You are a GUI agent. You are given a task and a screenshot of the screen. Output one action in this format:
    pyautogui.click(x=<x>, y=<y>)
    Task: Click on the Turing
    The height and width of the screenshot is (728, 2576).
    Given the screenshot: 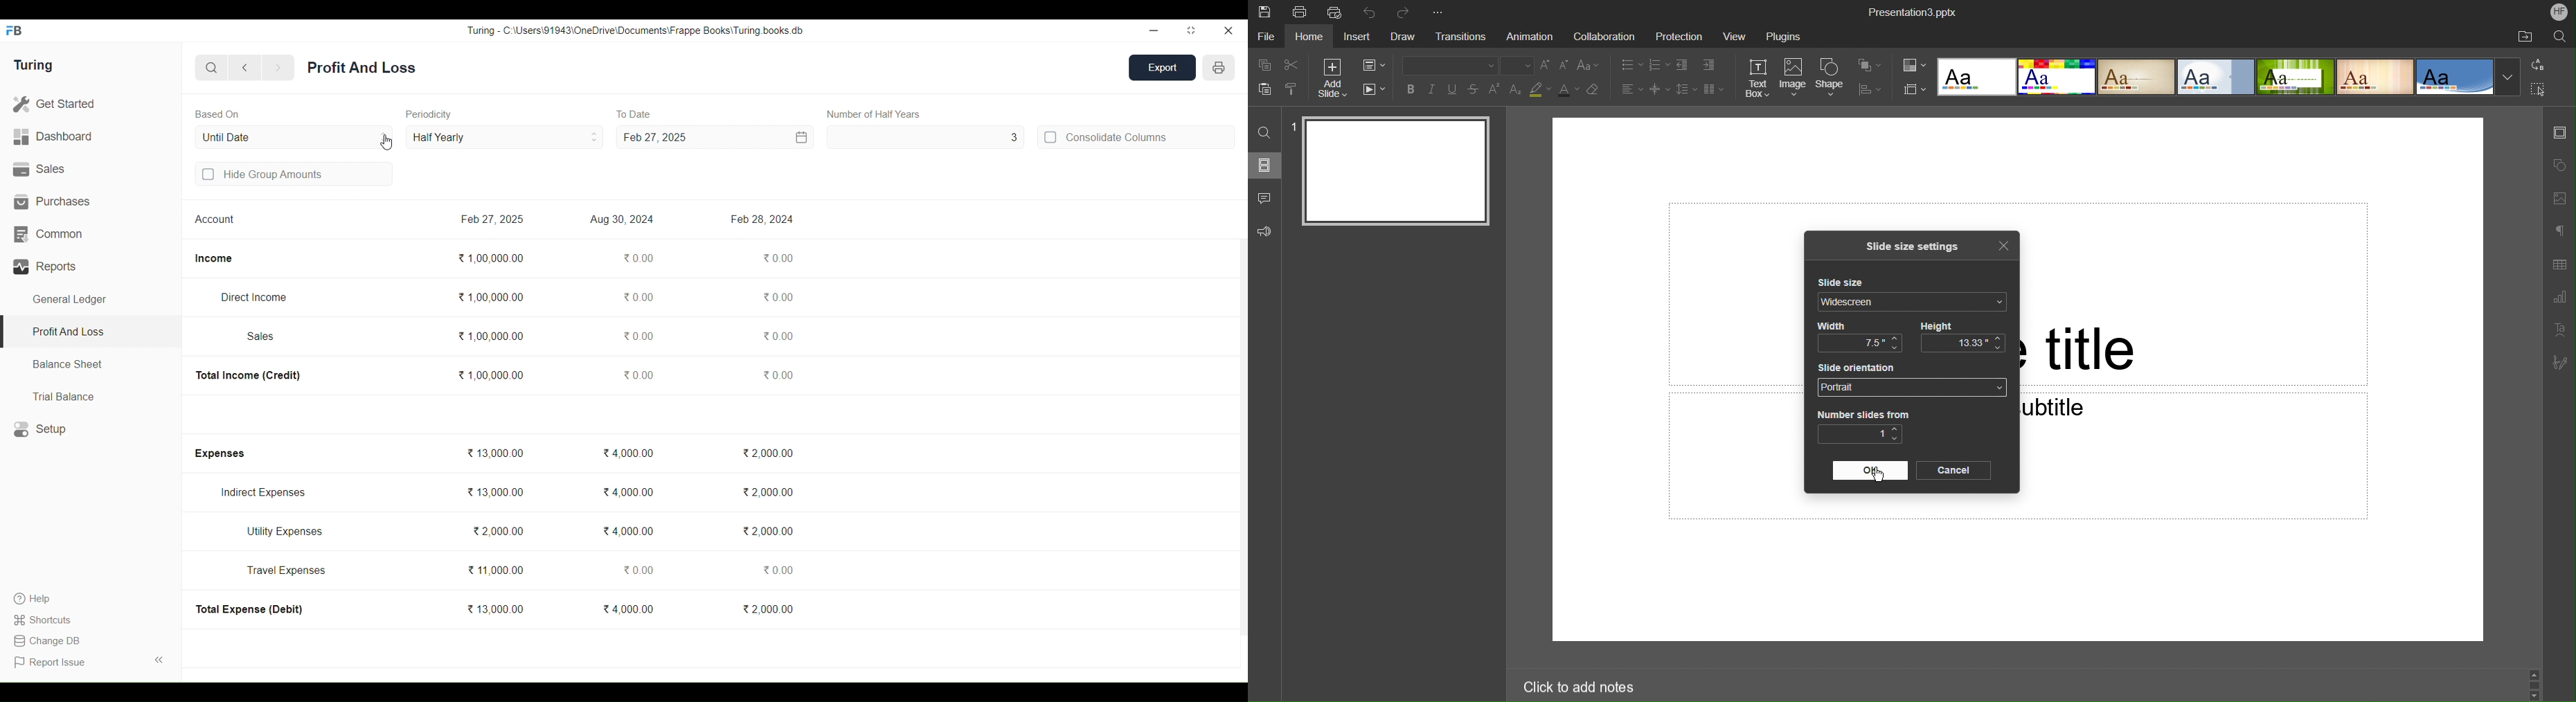 What is the action you would take?
    pyautogui.click(x=33, y=66)
    